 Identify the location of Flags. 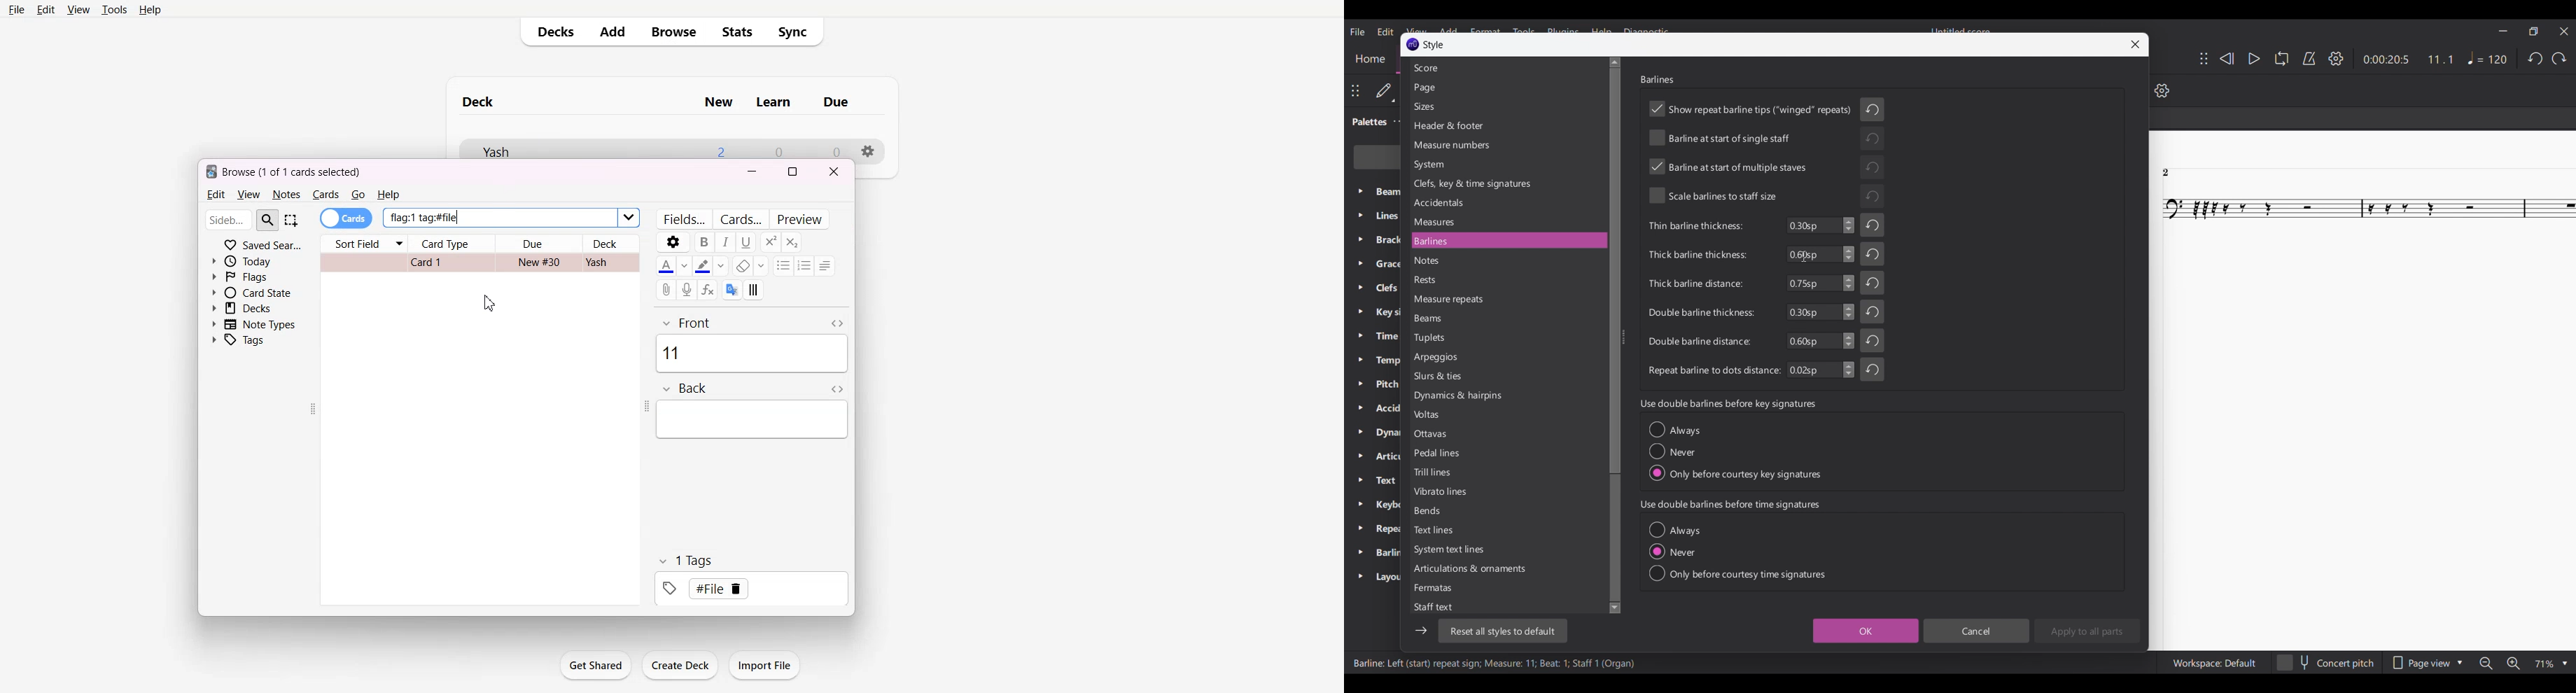
(249, 277).